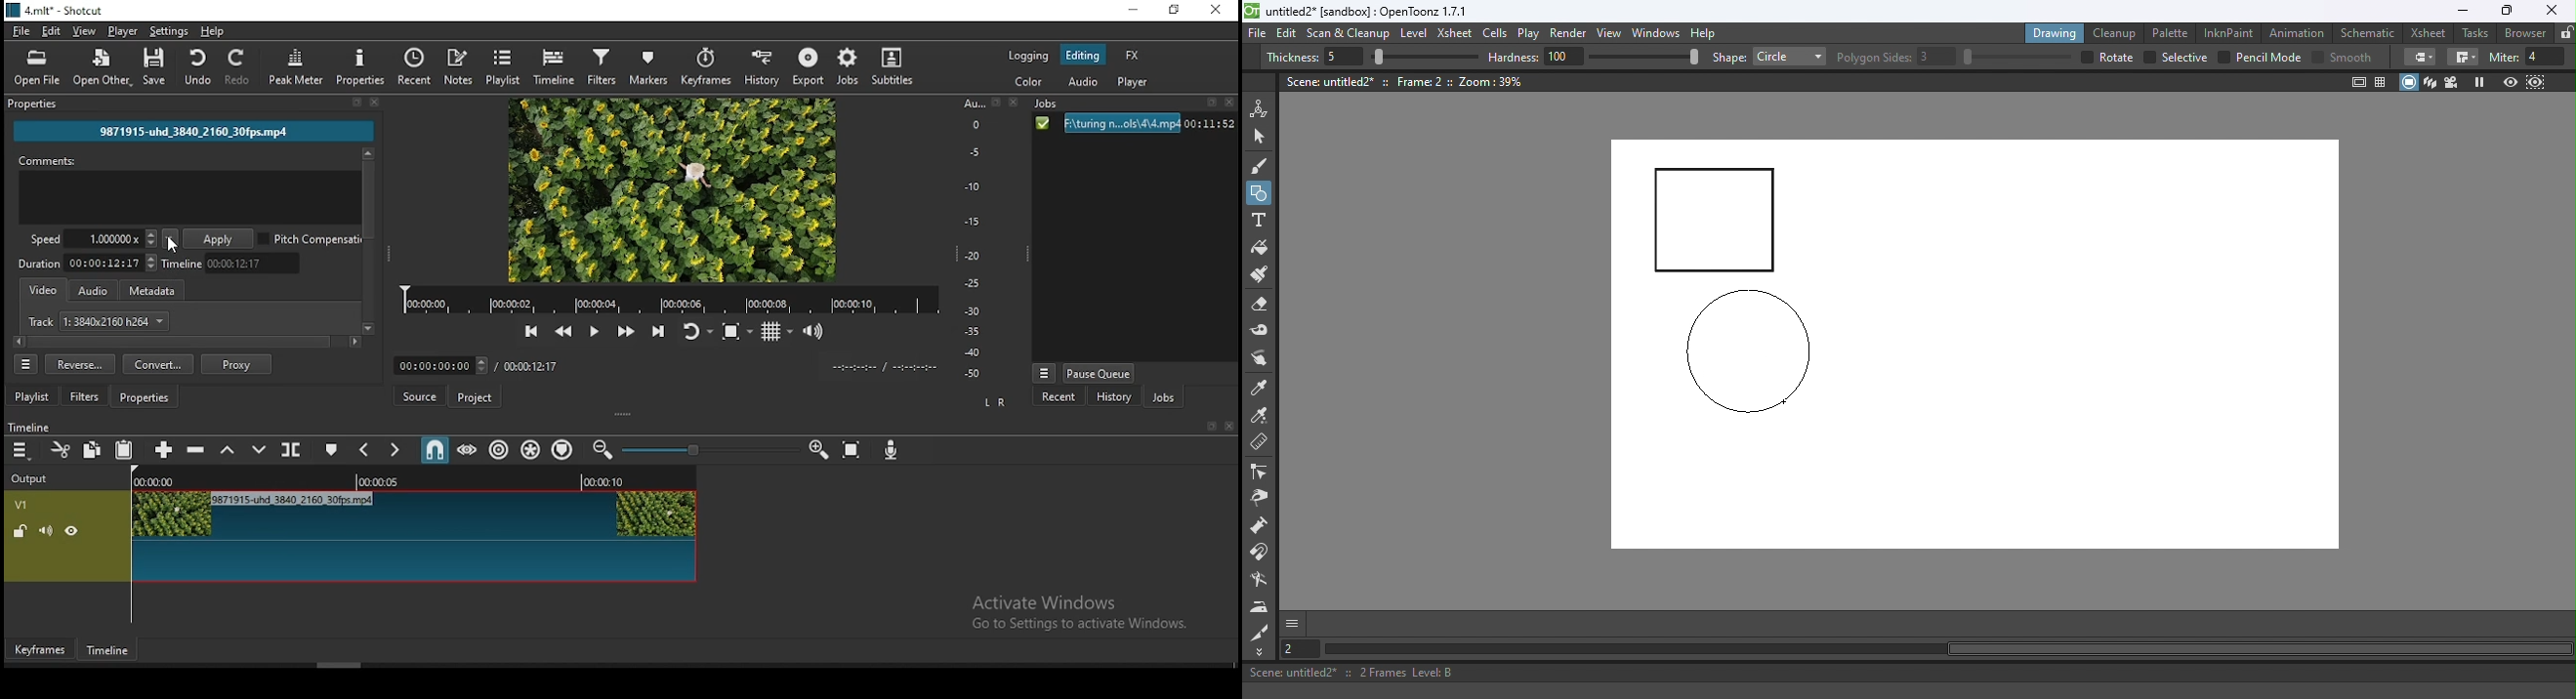  Describe the element at coordinates (57, 449) in the screenshot. I see `cut` at that location.